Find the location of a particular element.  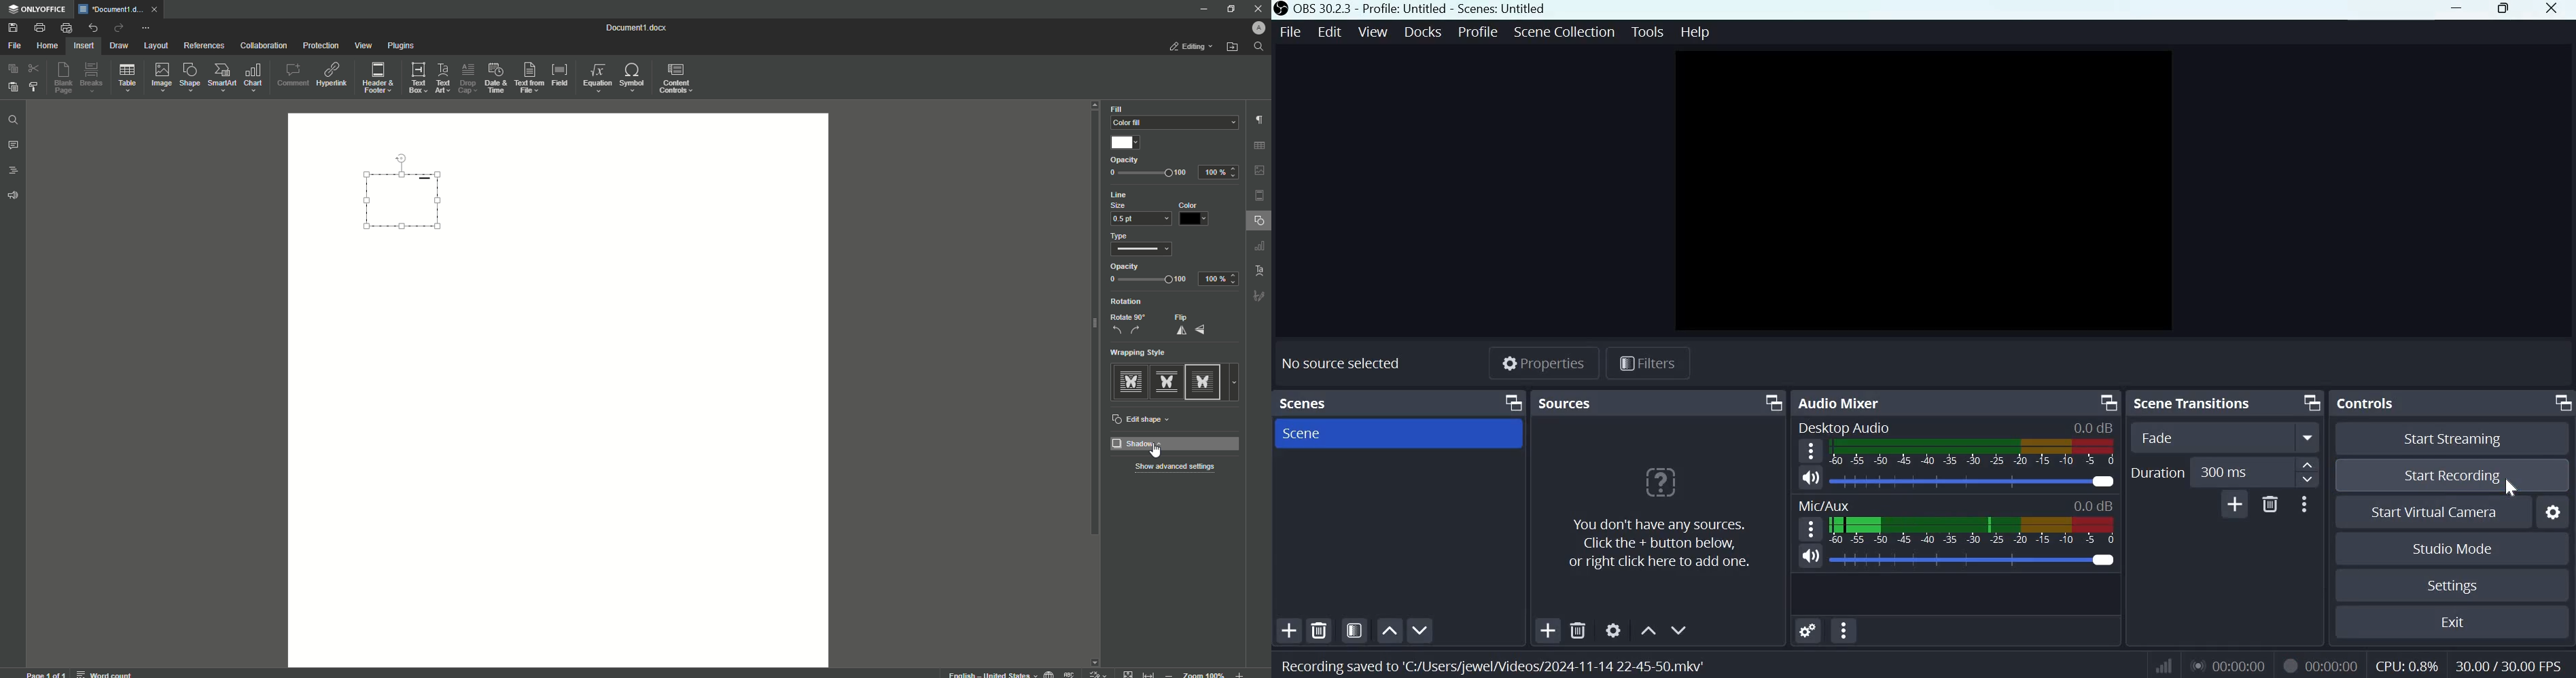

Copy is located at coordinates (13, 69).